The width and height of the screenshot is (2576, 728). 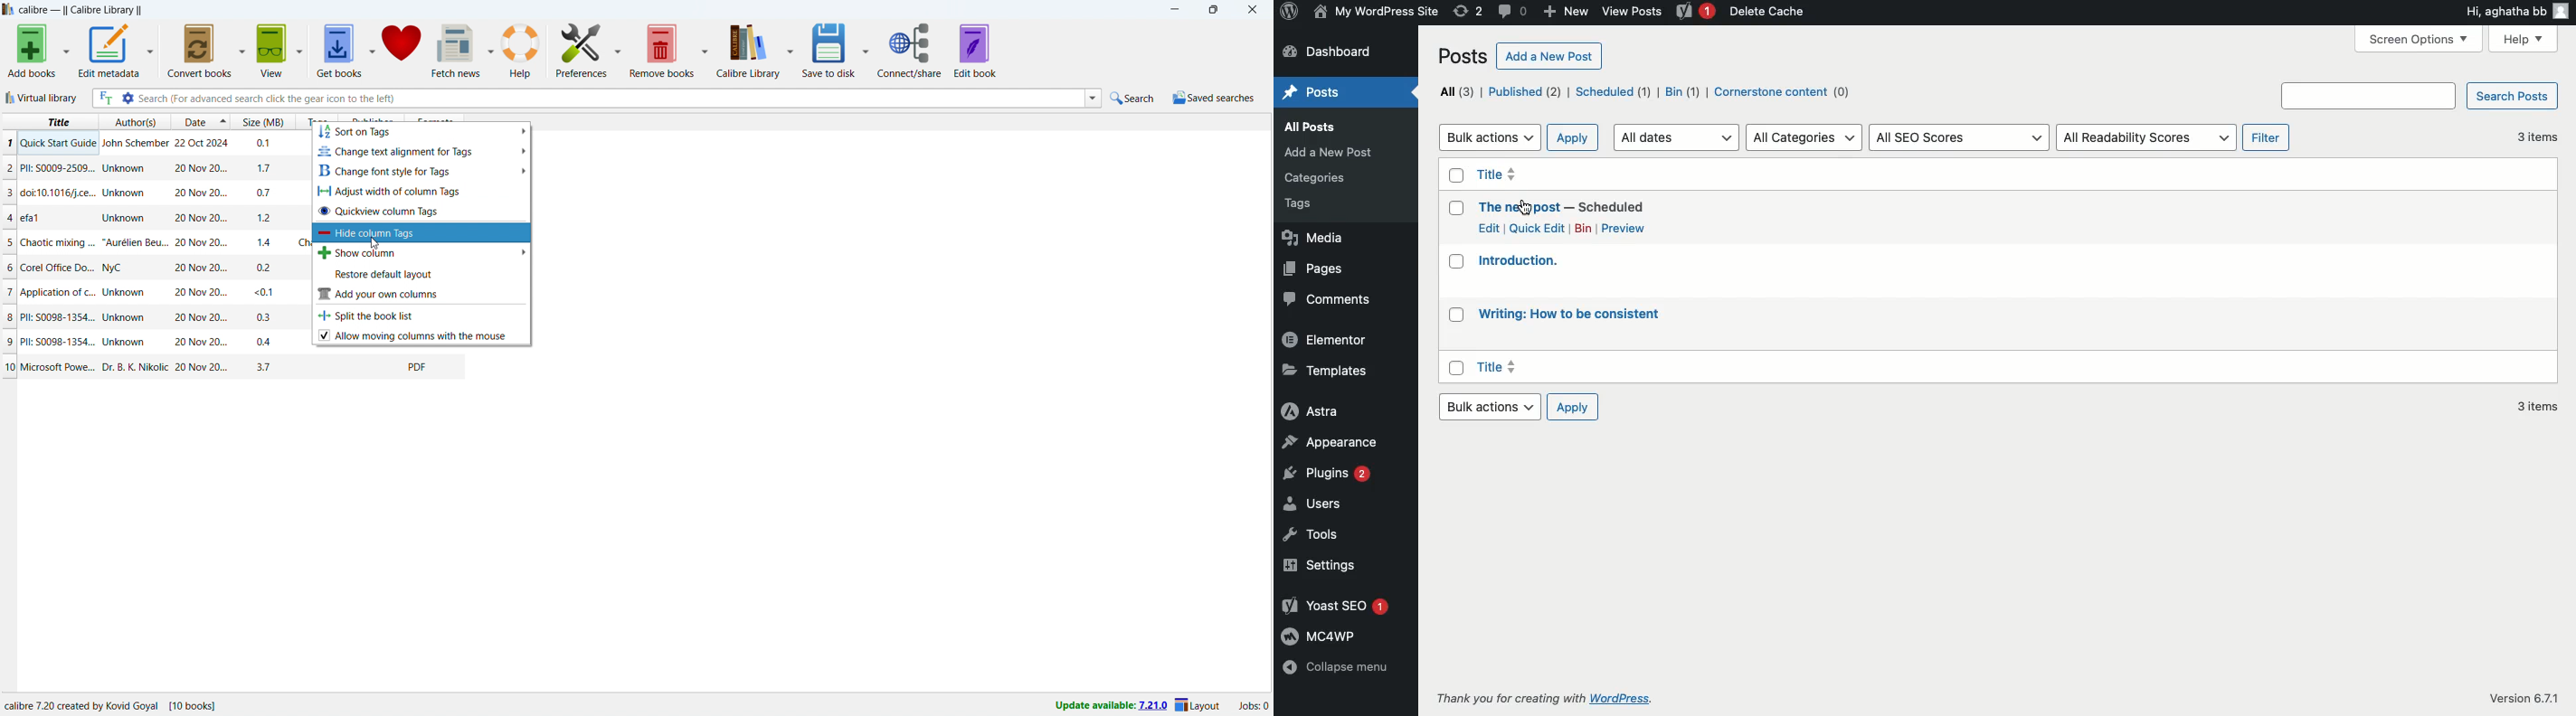 I want to click on , so click(x=749, y=50).